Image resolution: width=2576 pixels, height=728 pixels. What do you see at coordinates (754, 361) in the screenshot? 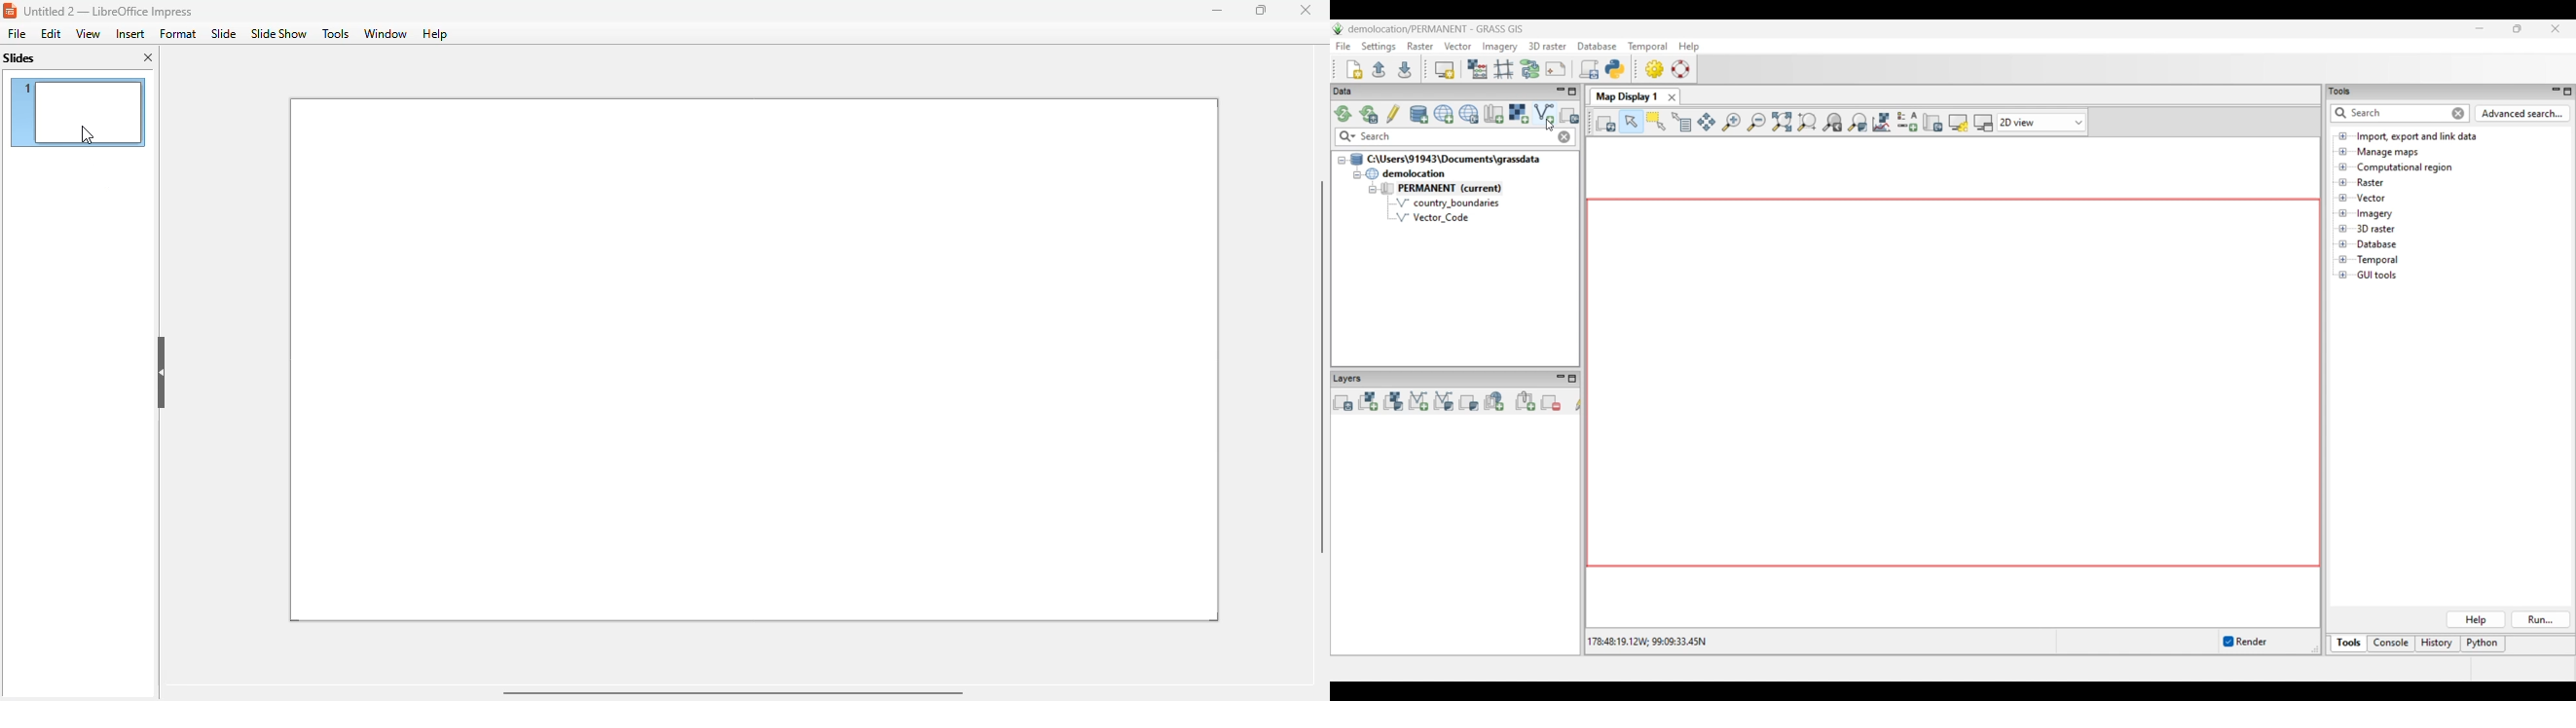
I see `slide 1` at bounding box center [754, 361].